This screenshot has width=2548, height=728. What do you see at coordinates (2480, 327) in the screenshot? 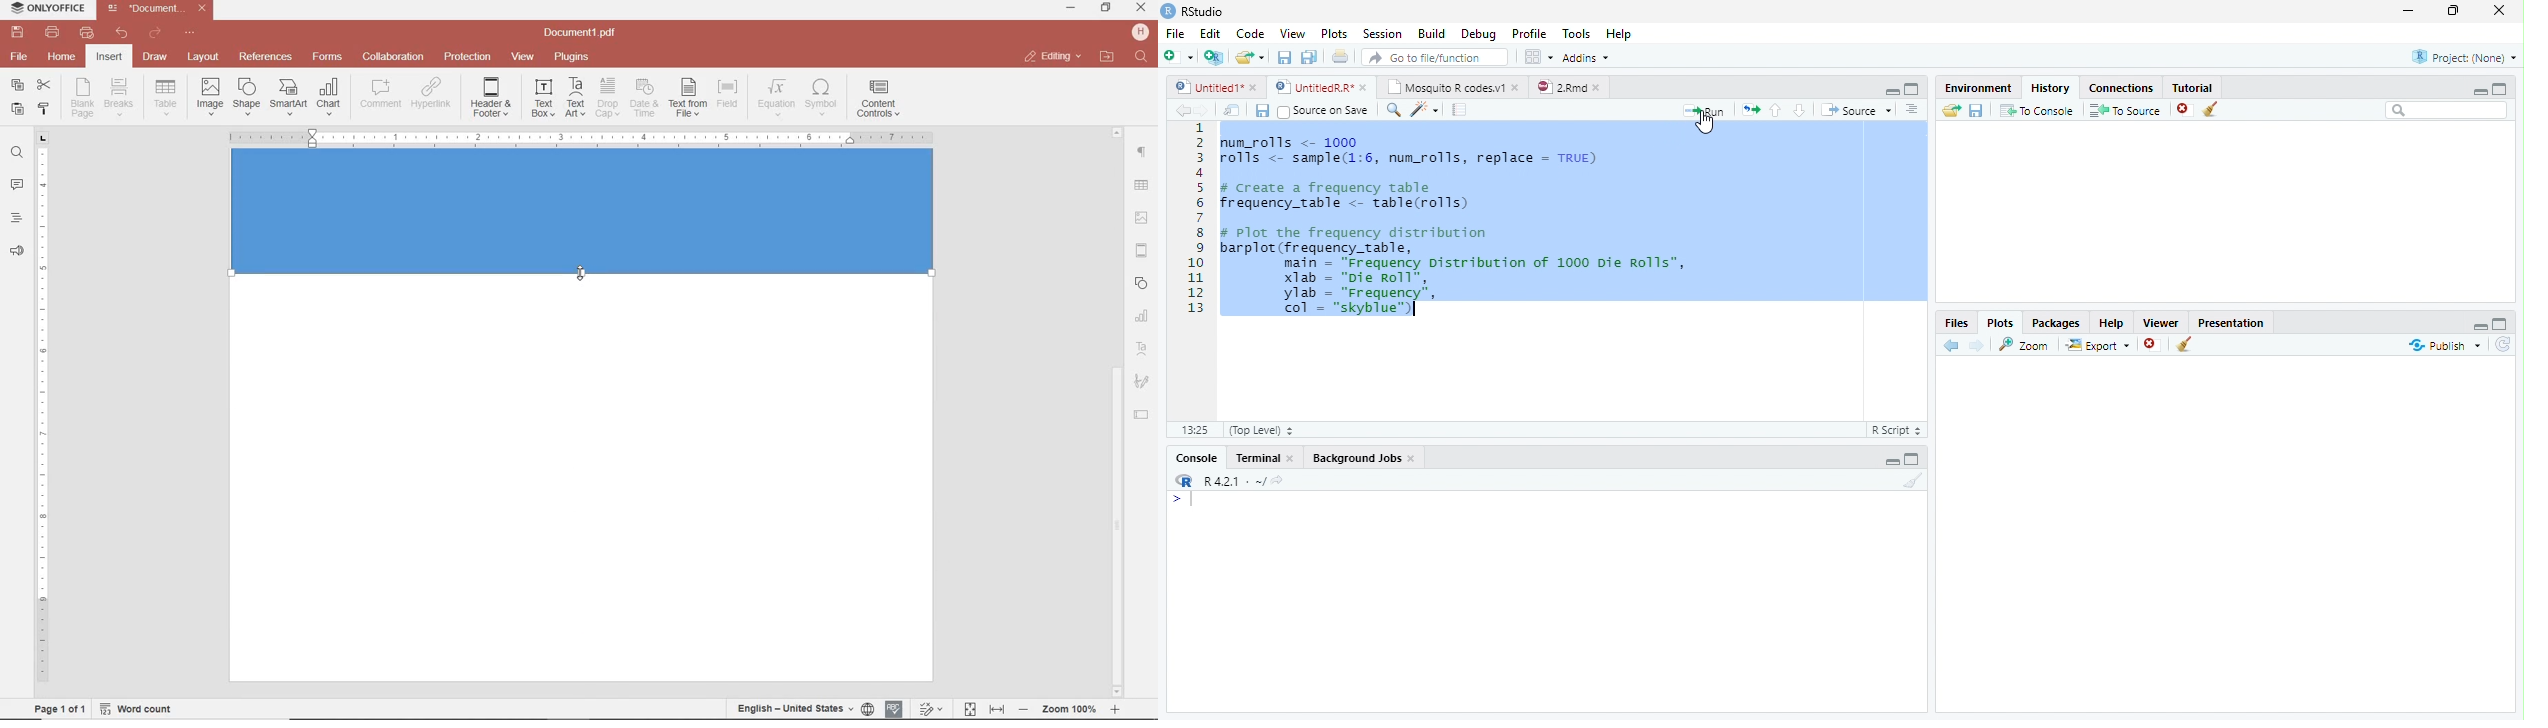
I see `Hide` at bounding box center [2480, 327].